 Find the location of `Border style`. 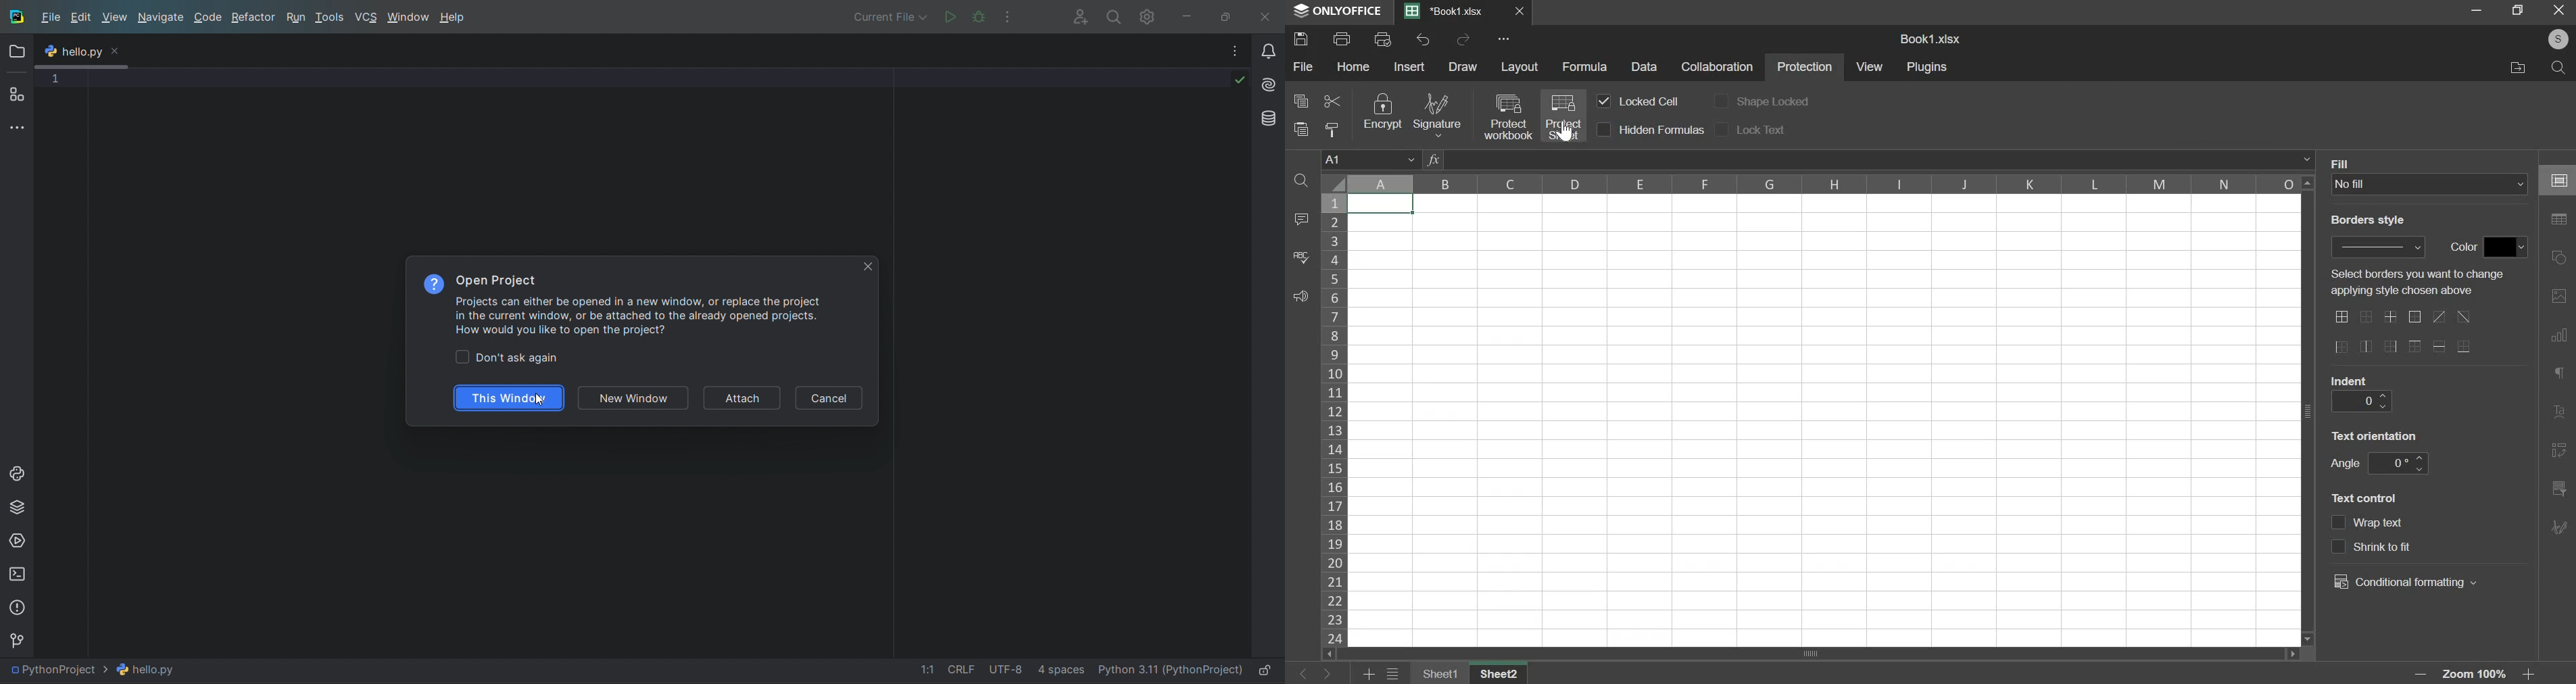

Border style is located at coordinates (2375, 223).